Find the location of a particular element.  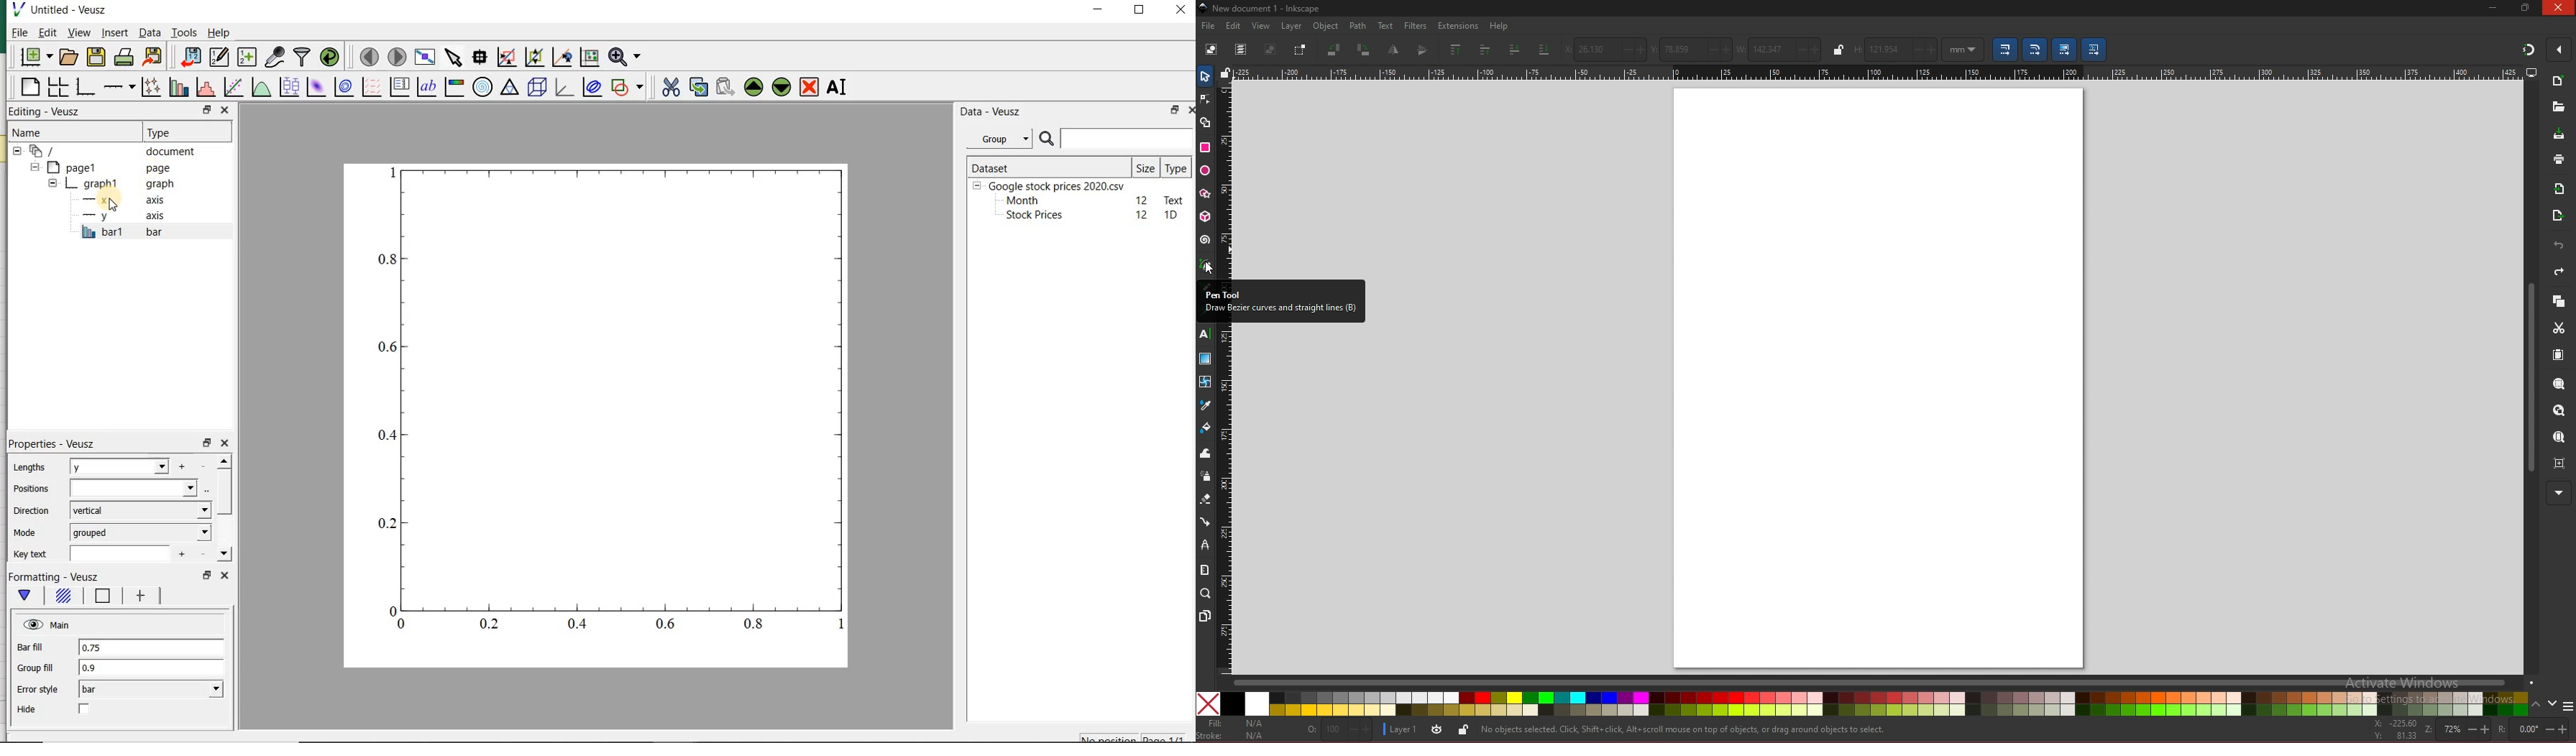

rotate 90 degree ccw is located at coordinates (1334, 50).